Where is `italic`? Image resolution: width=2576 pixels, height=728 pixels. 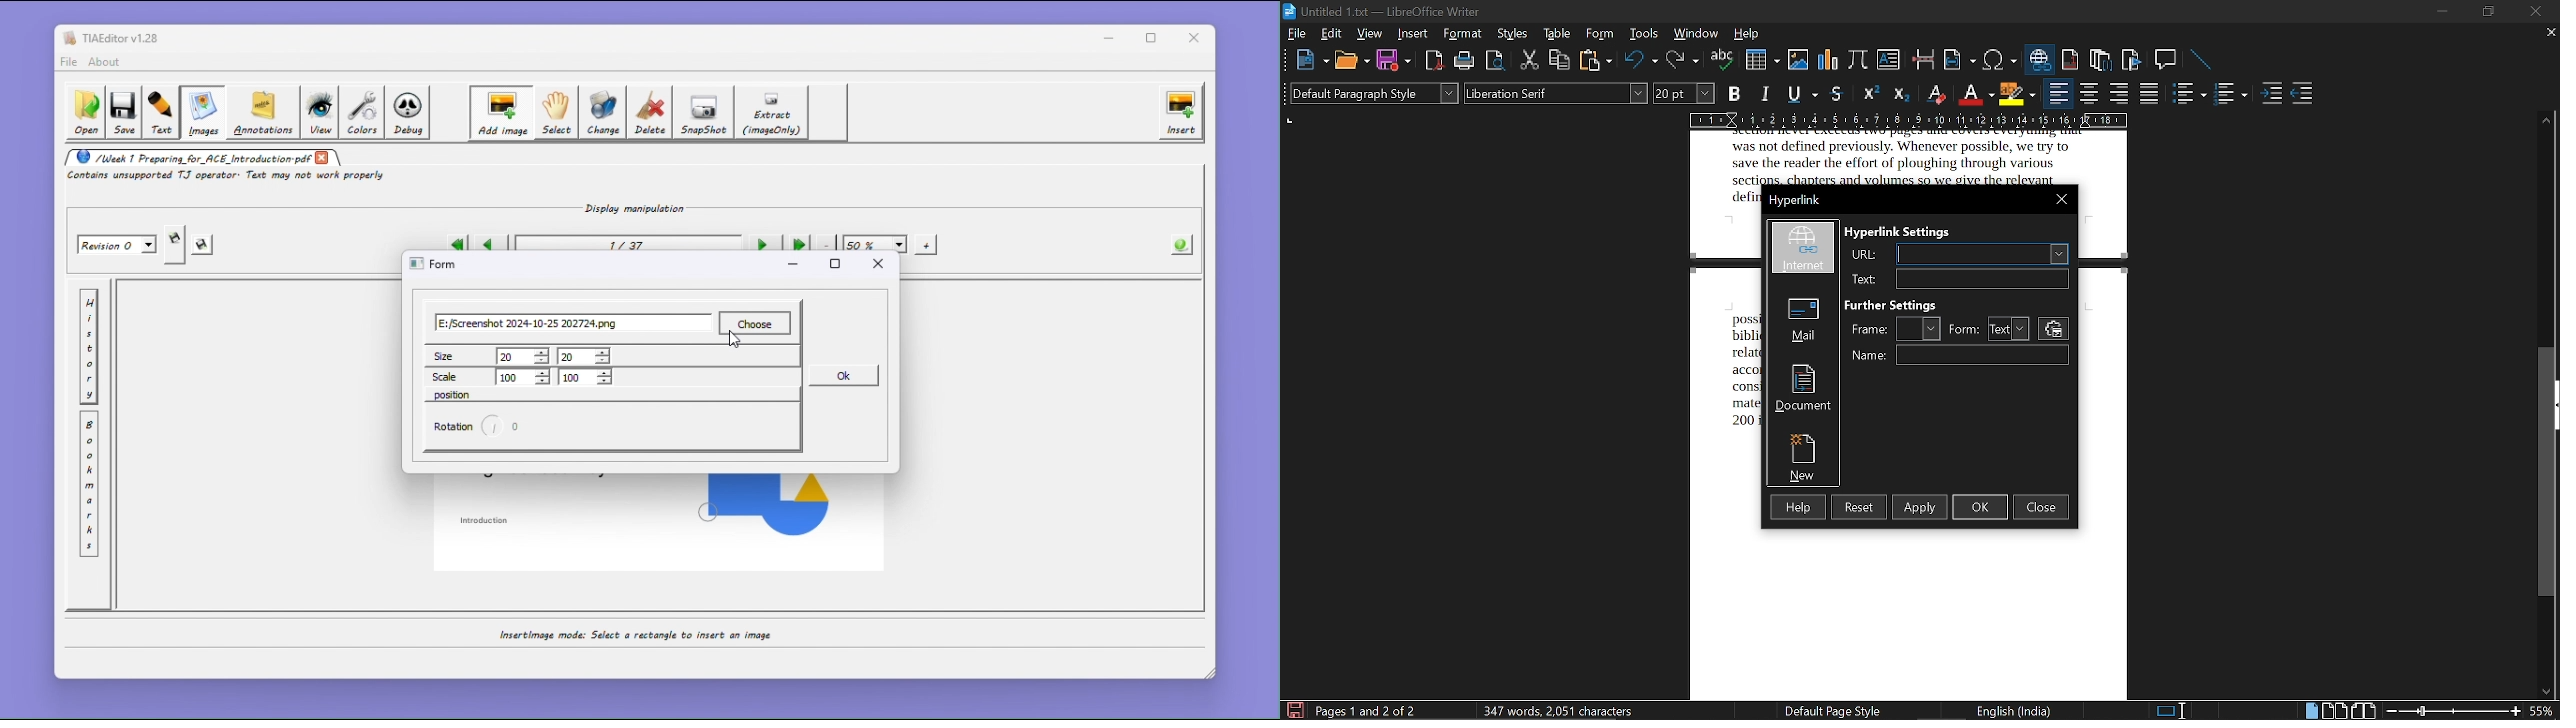 italic is located at coordinates (1768, 92).